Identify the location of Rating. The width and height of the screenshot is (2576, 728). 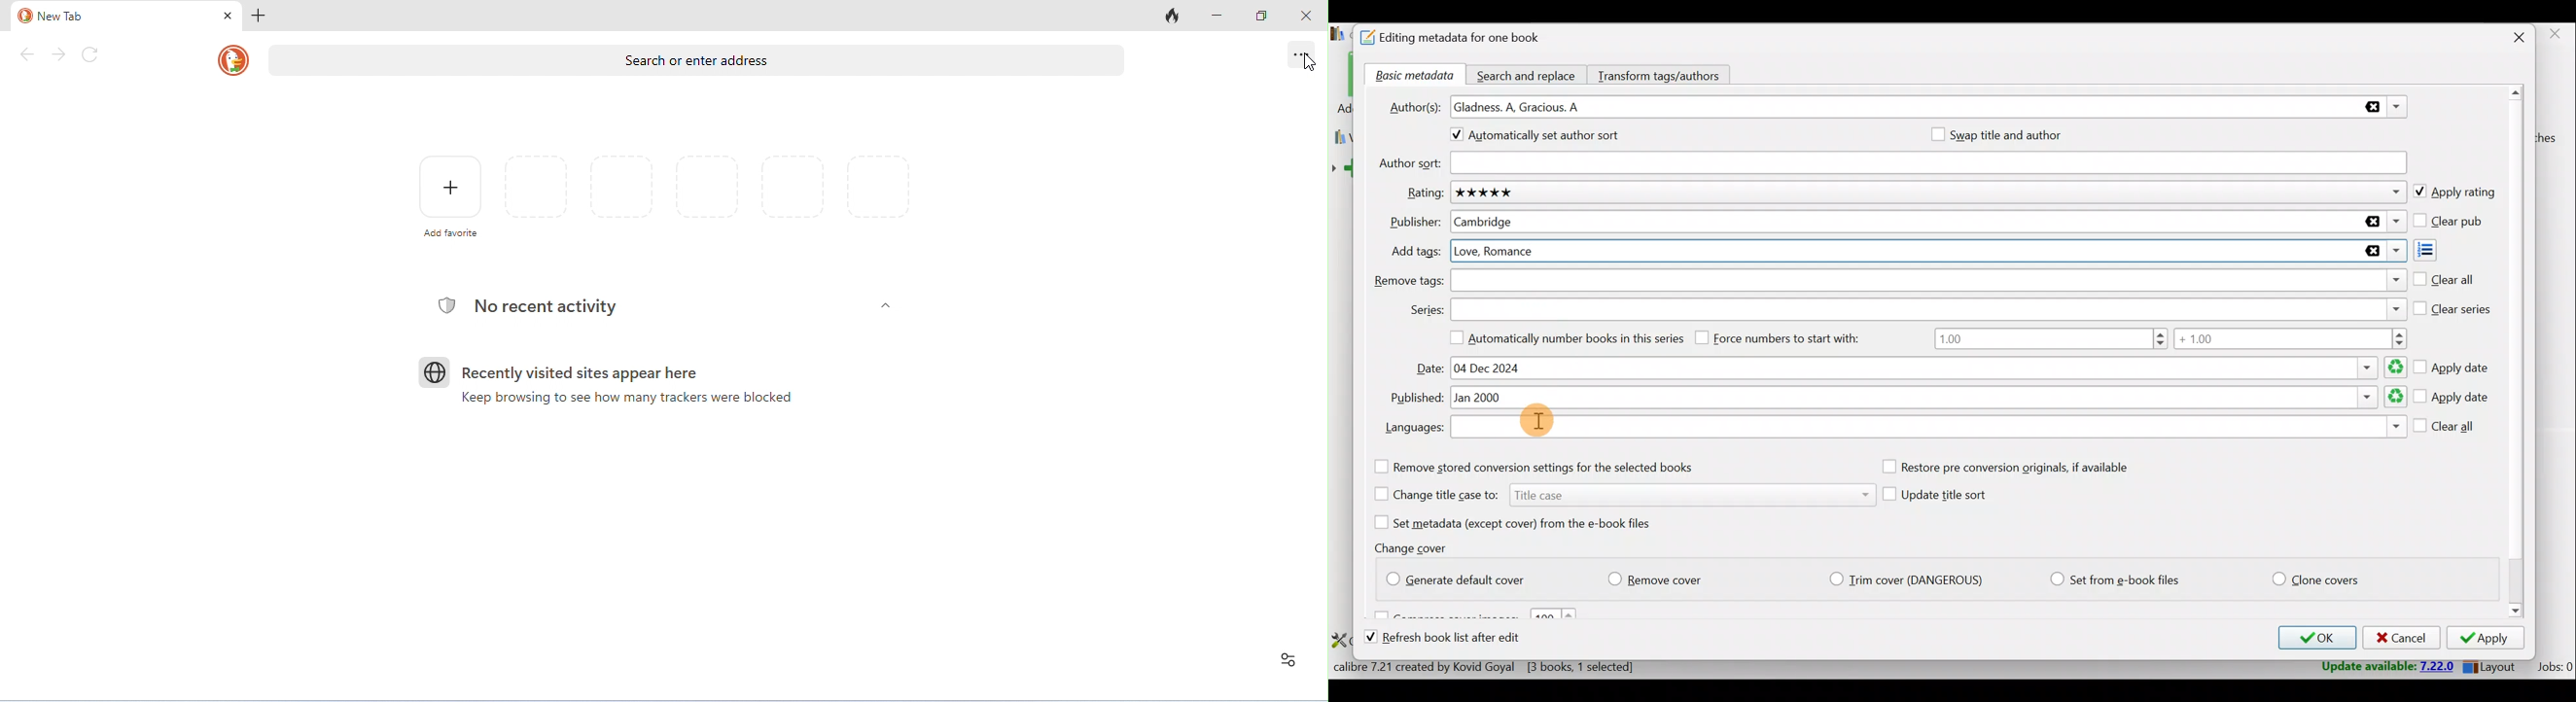
(1931, 194).